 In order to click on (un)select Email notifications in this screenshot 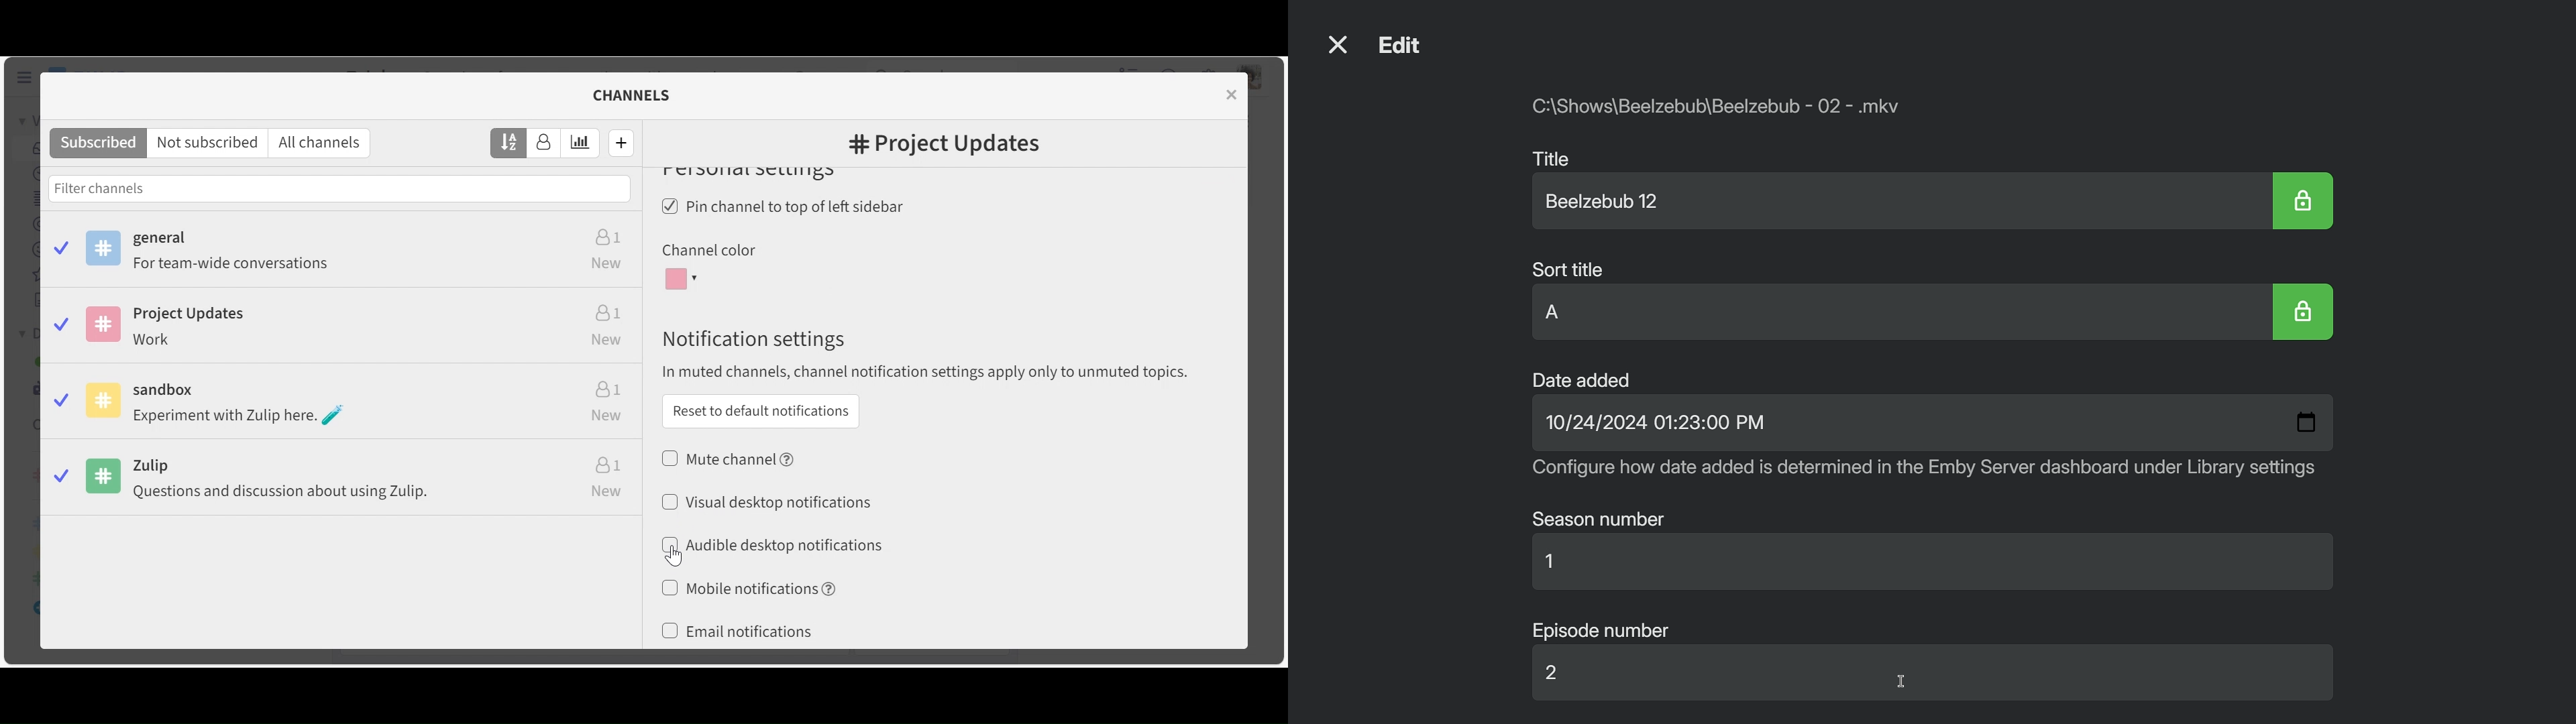, I will do `click(737, 632)`.